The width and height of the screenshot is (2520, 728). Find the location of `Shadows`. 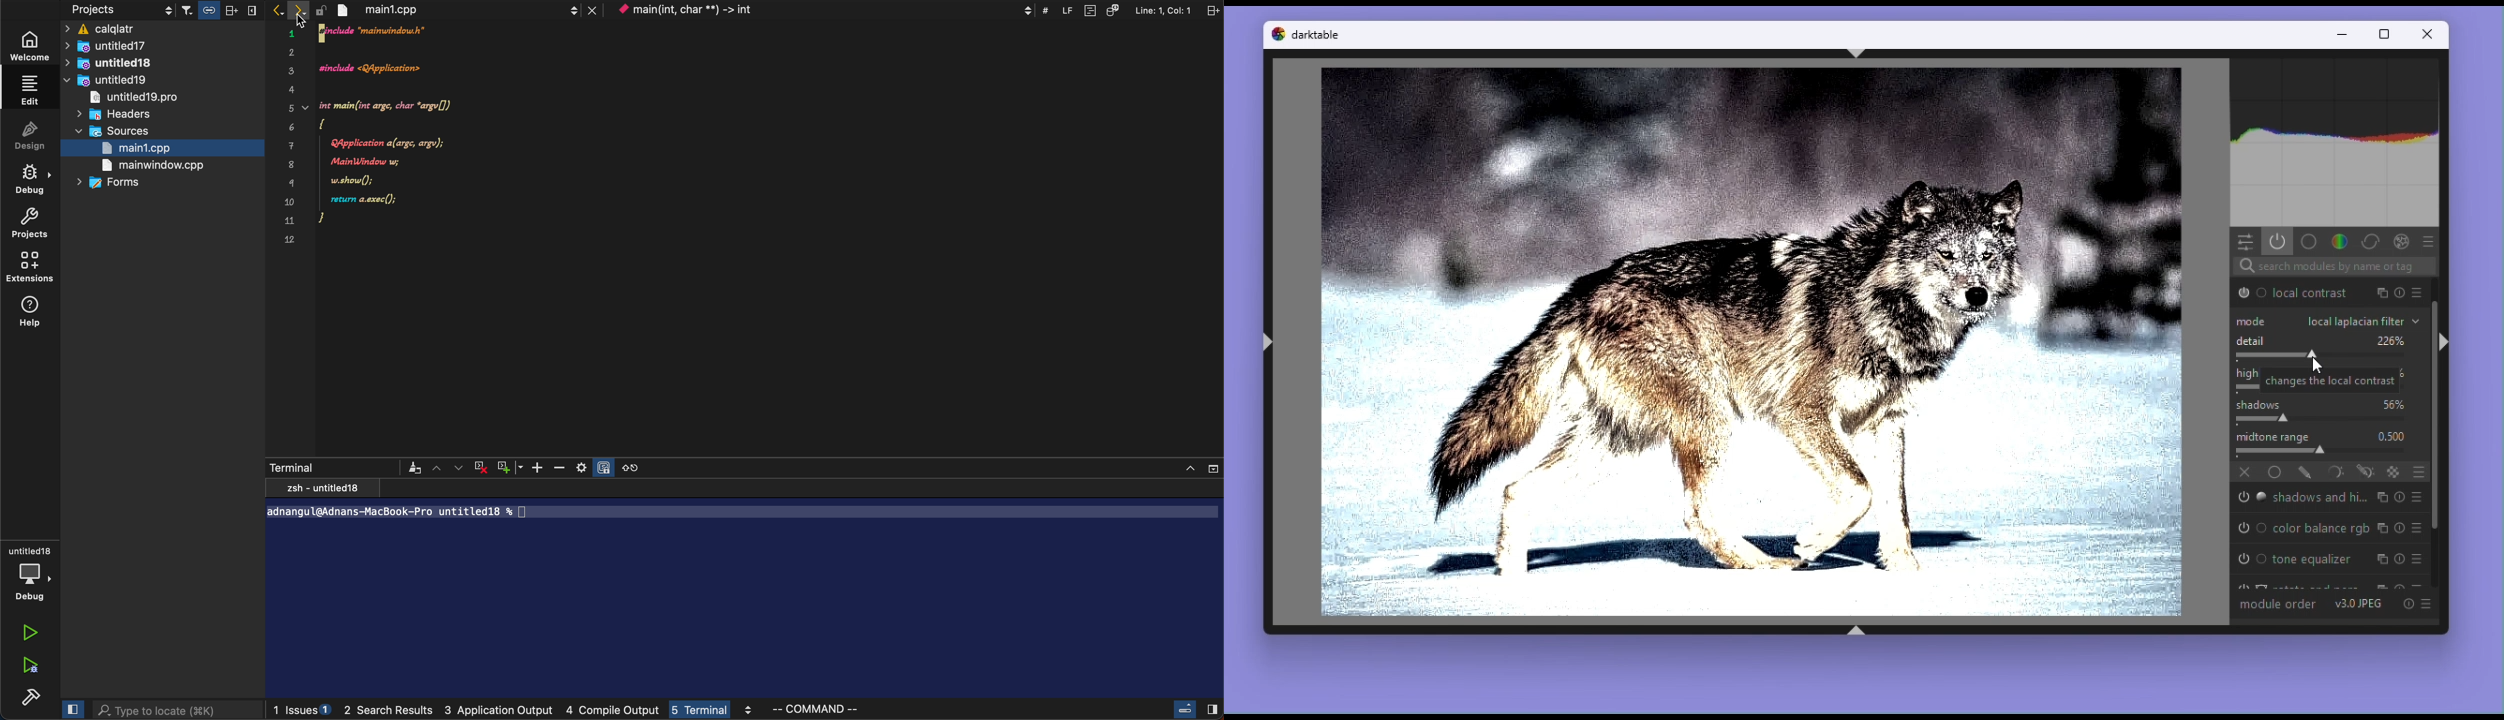

Shadows is located at coordinates (2330, 411).